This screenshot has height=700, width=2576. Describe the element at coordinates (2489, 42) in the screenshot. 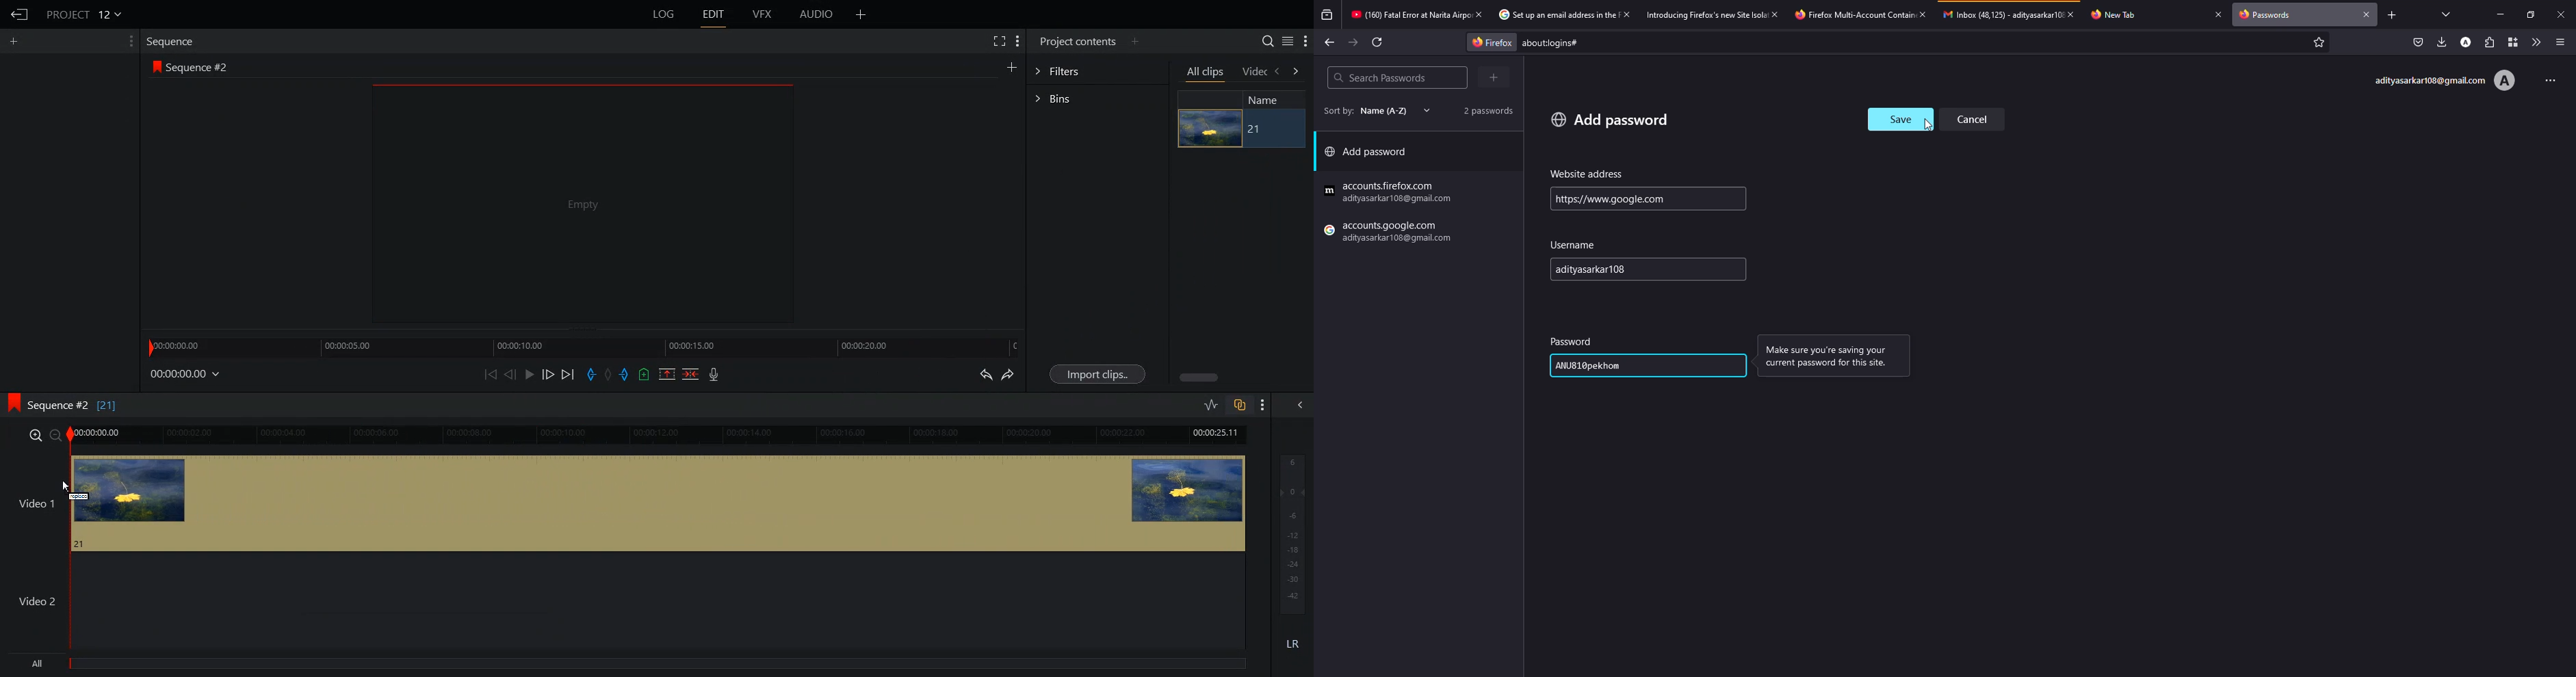

I see `extensions` at that location.